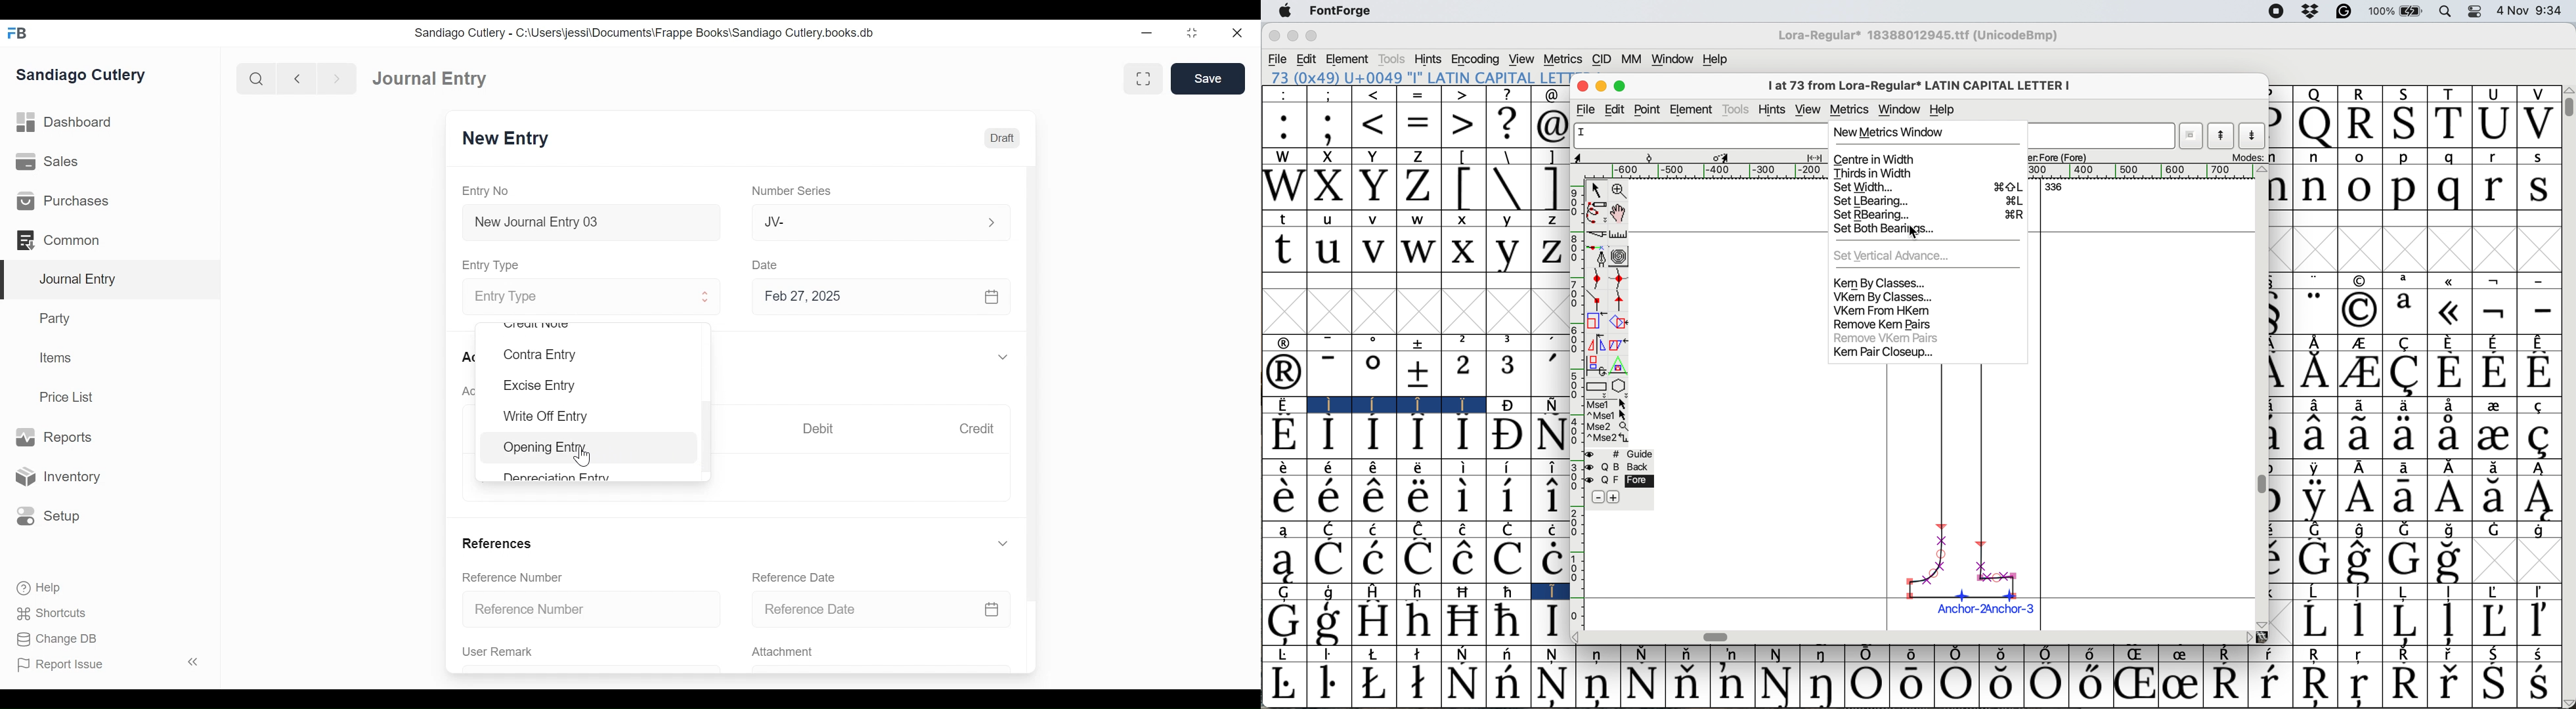  Describe the element at coordinates (1418, 498) in the screenshot. I see `Symbol` at that location.